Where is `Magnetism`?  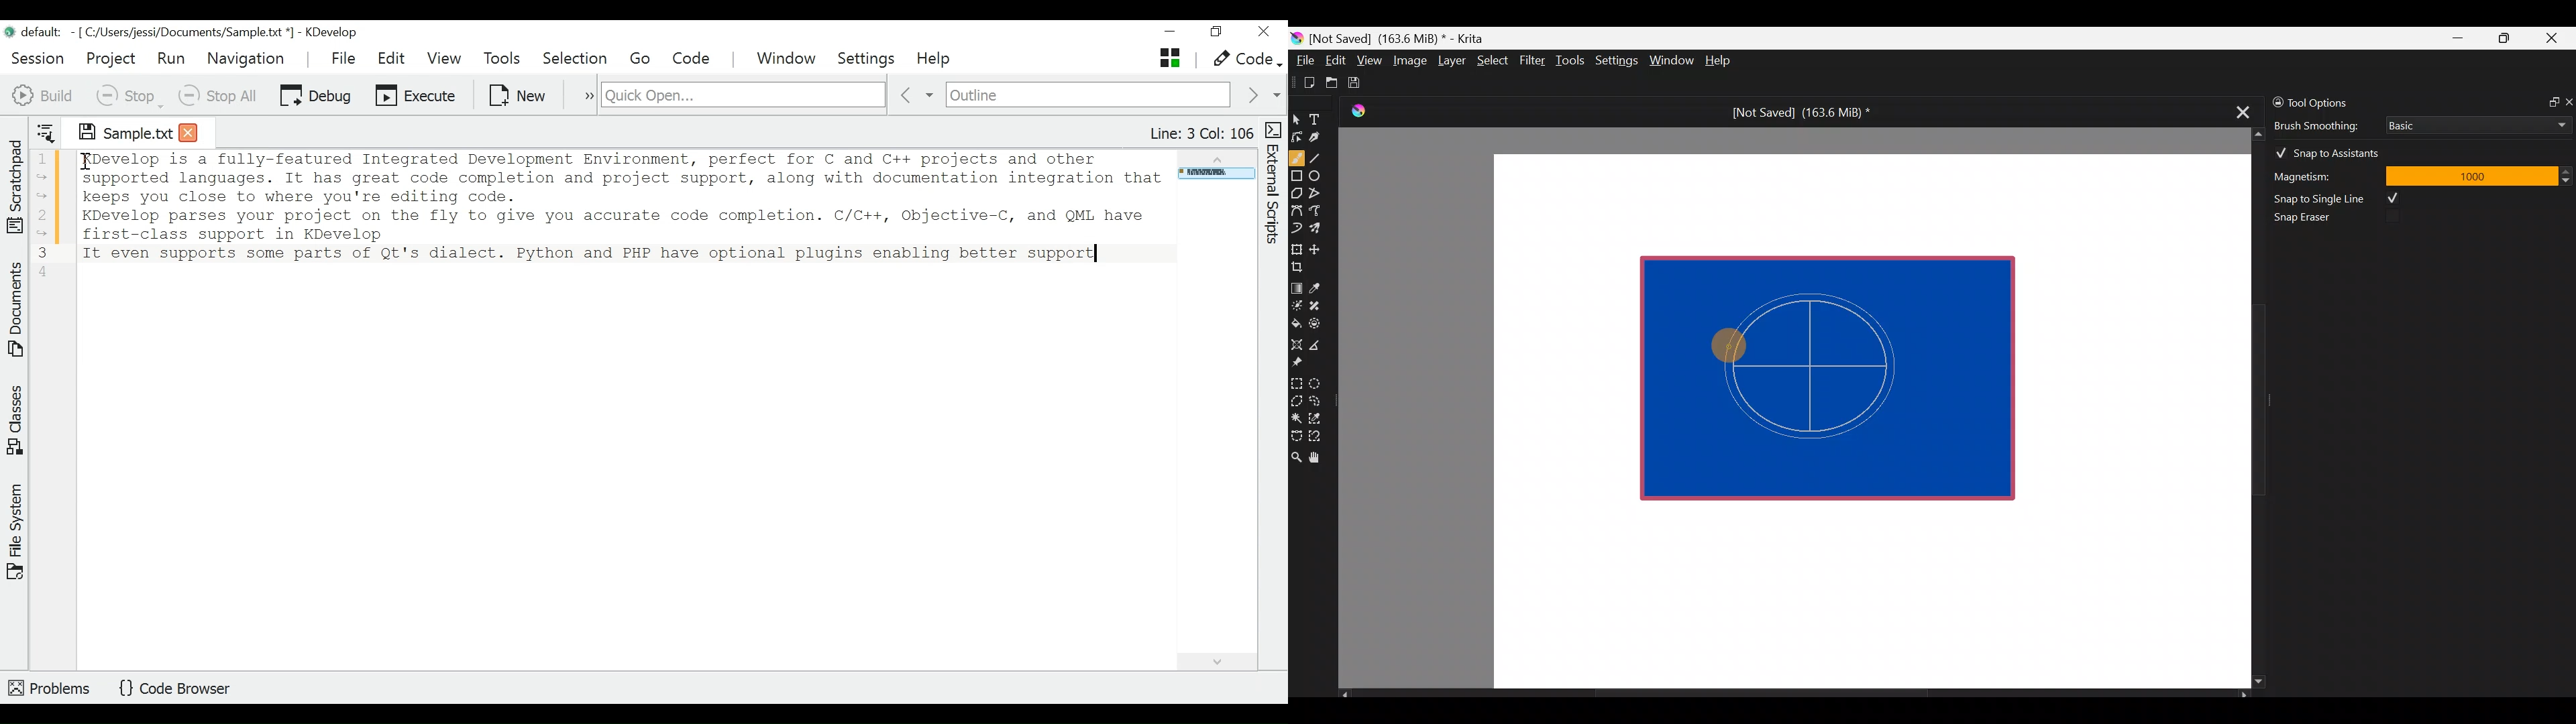 Magnetism is located at coordinates (2321, 174).